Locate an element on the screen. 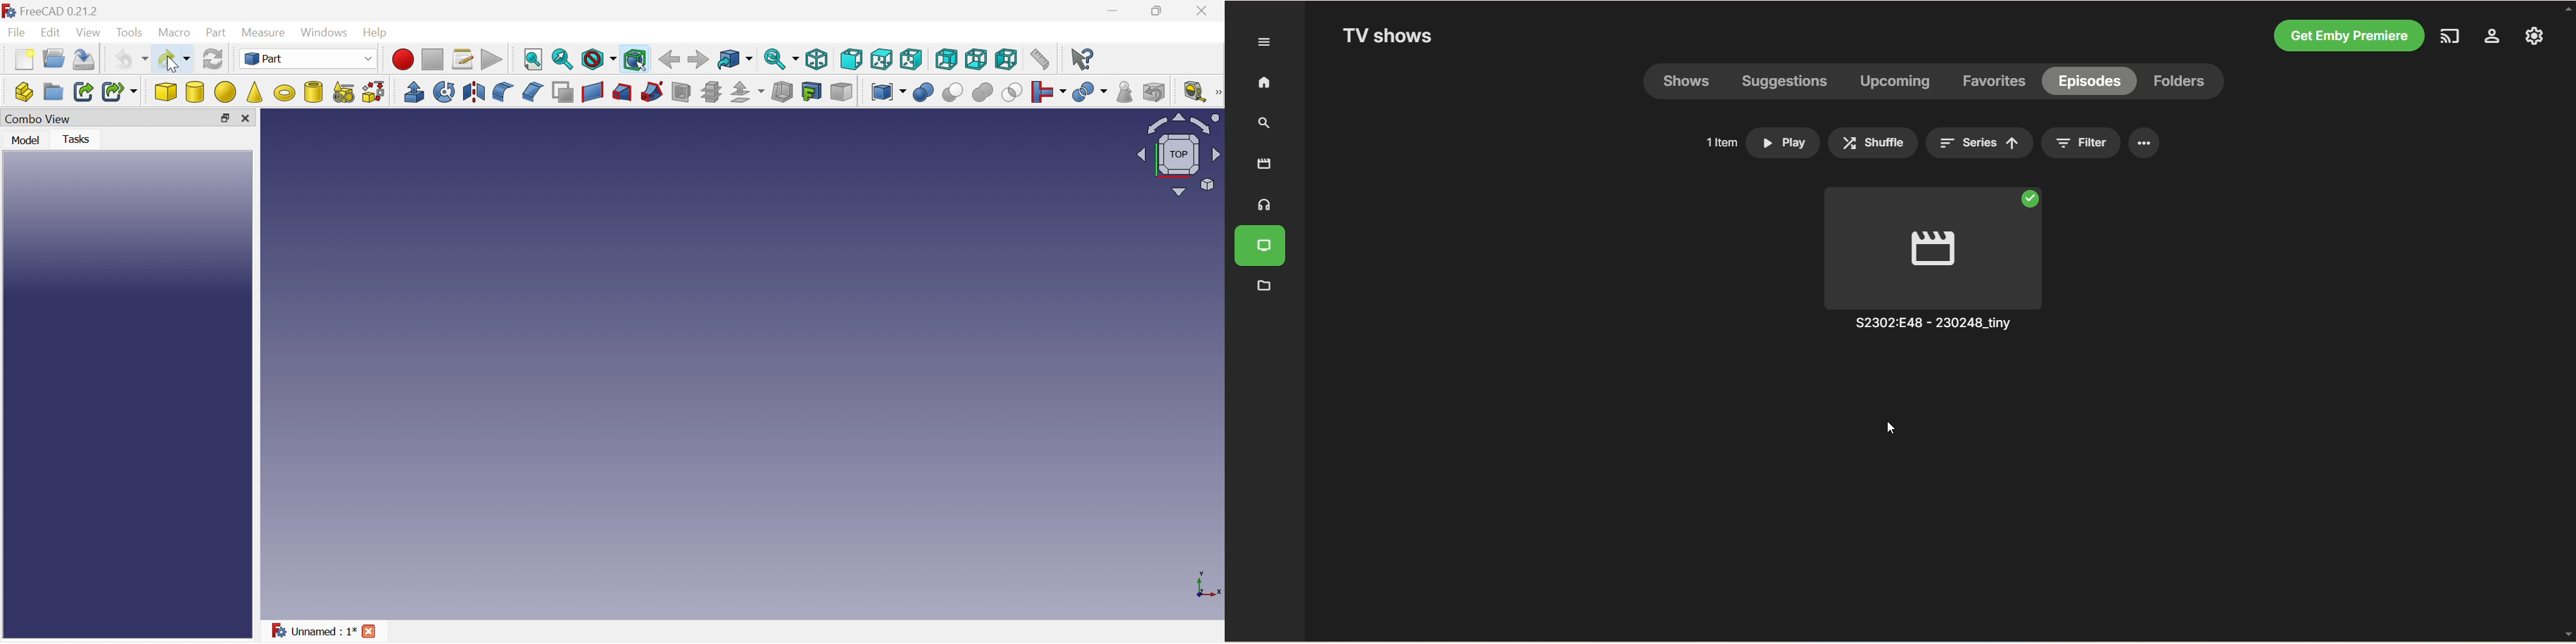  Close is located at coordinates (371, 631).